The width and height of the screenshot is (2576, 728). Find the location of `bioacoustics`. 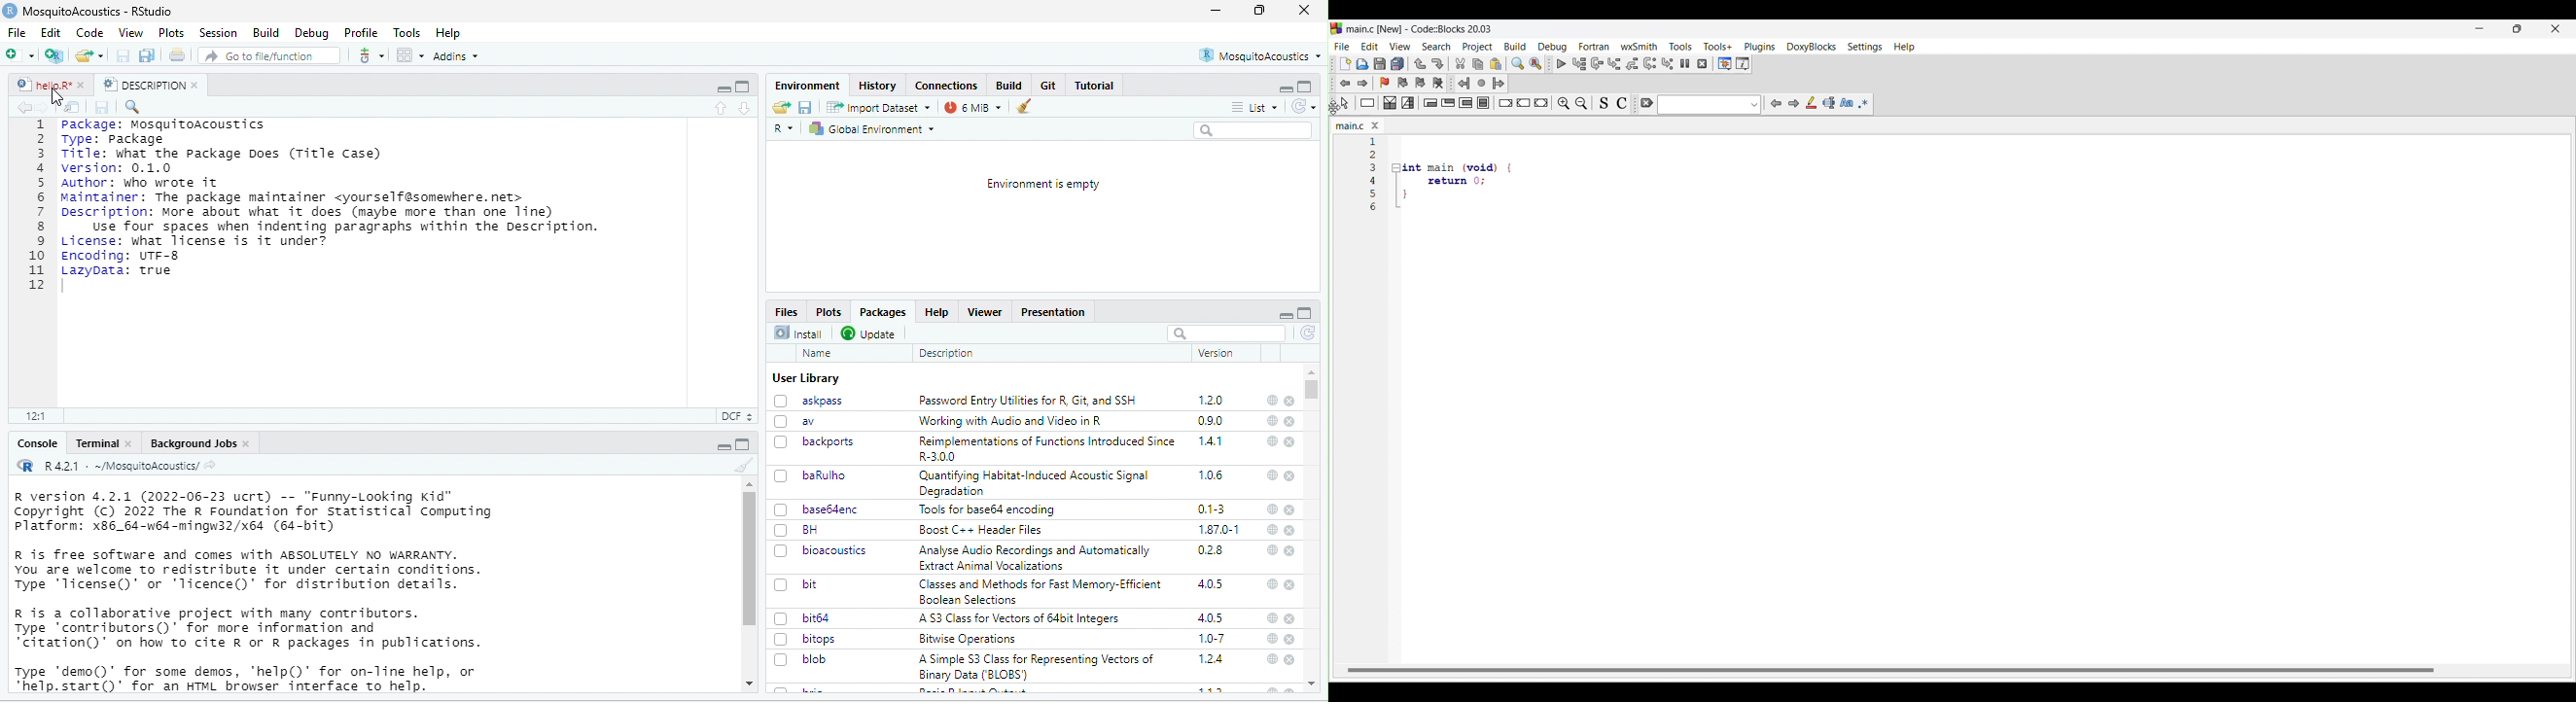

bioacoustics is located at coordinates (822, 551).